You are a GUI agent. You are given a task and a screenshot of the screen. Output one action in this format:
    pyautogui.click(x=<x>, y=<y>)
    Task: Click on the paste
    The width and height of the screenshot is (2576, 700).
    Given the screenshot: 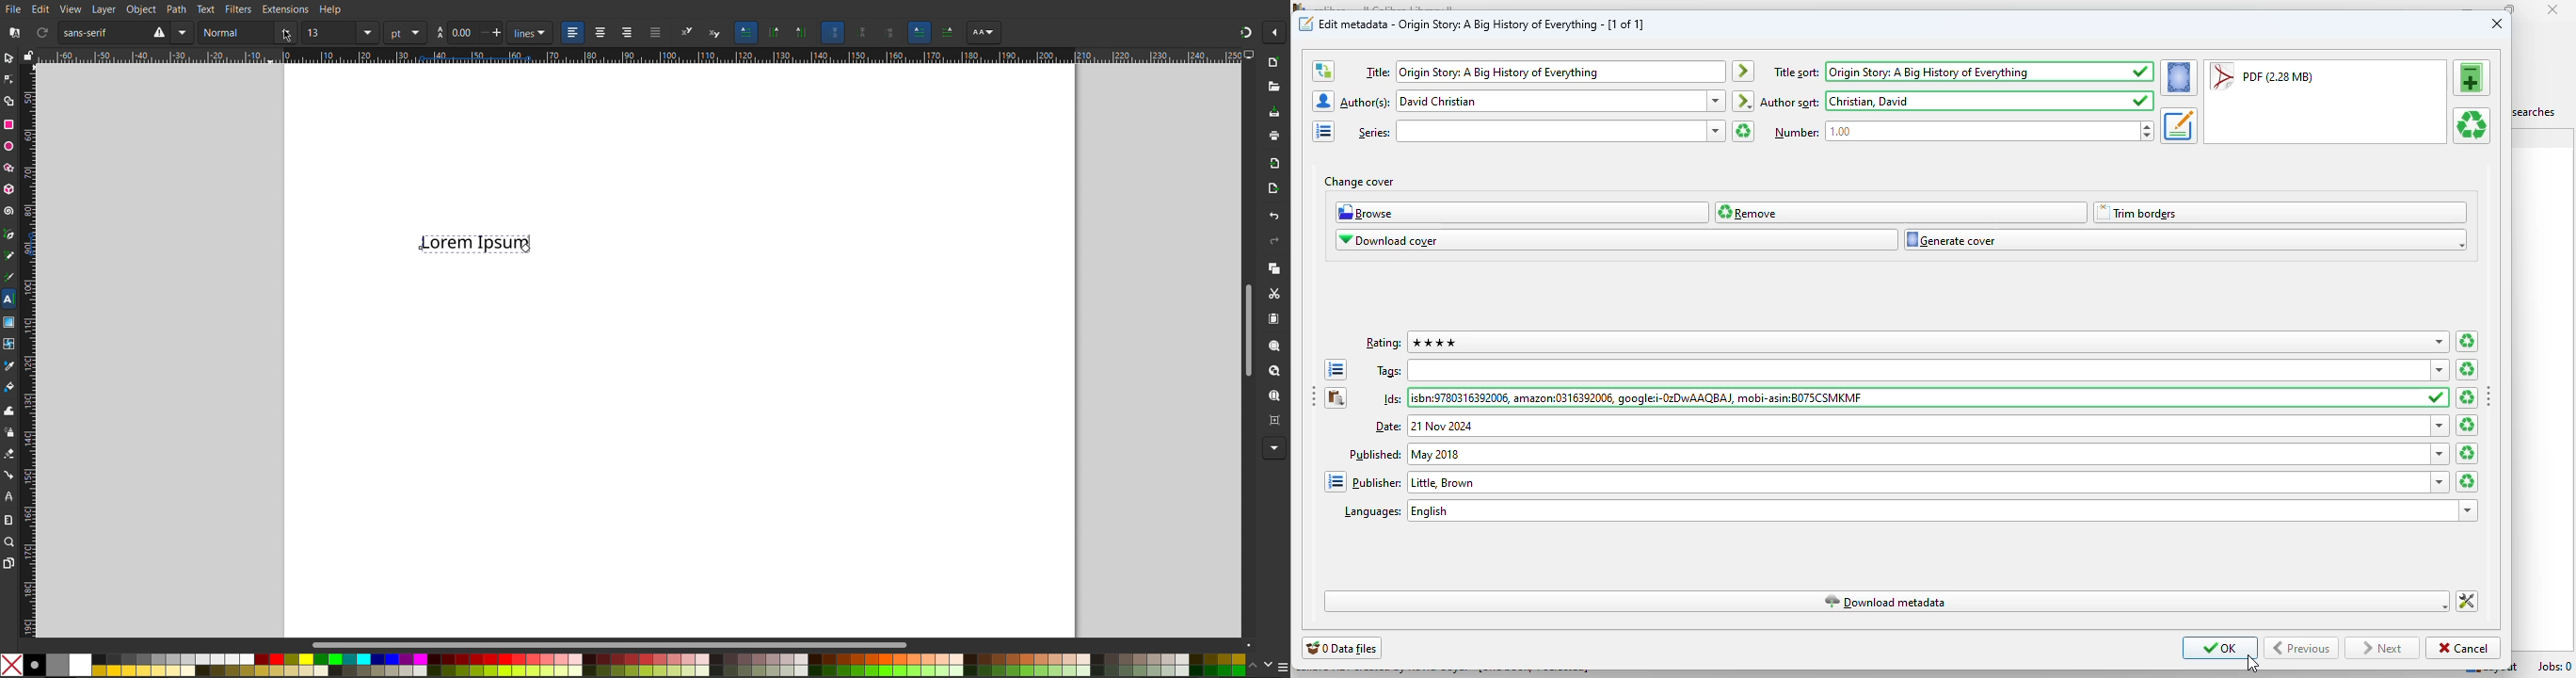 What is the action you would take?
    pyautogui.click(x=1336, y=397)
    